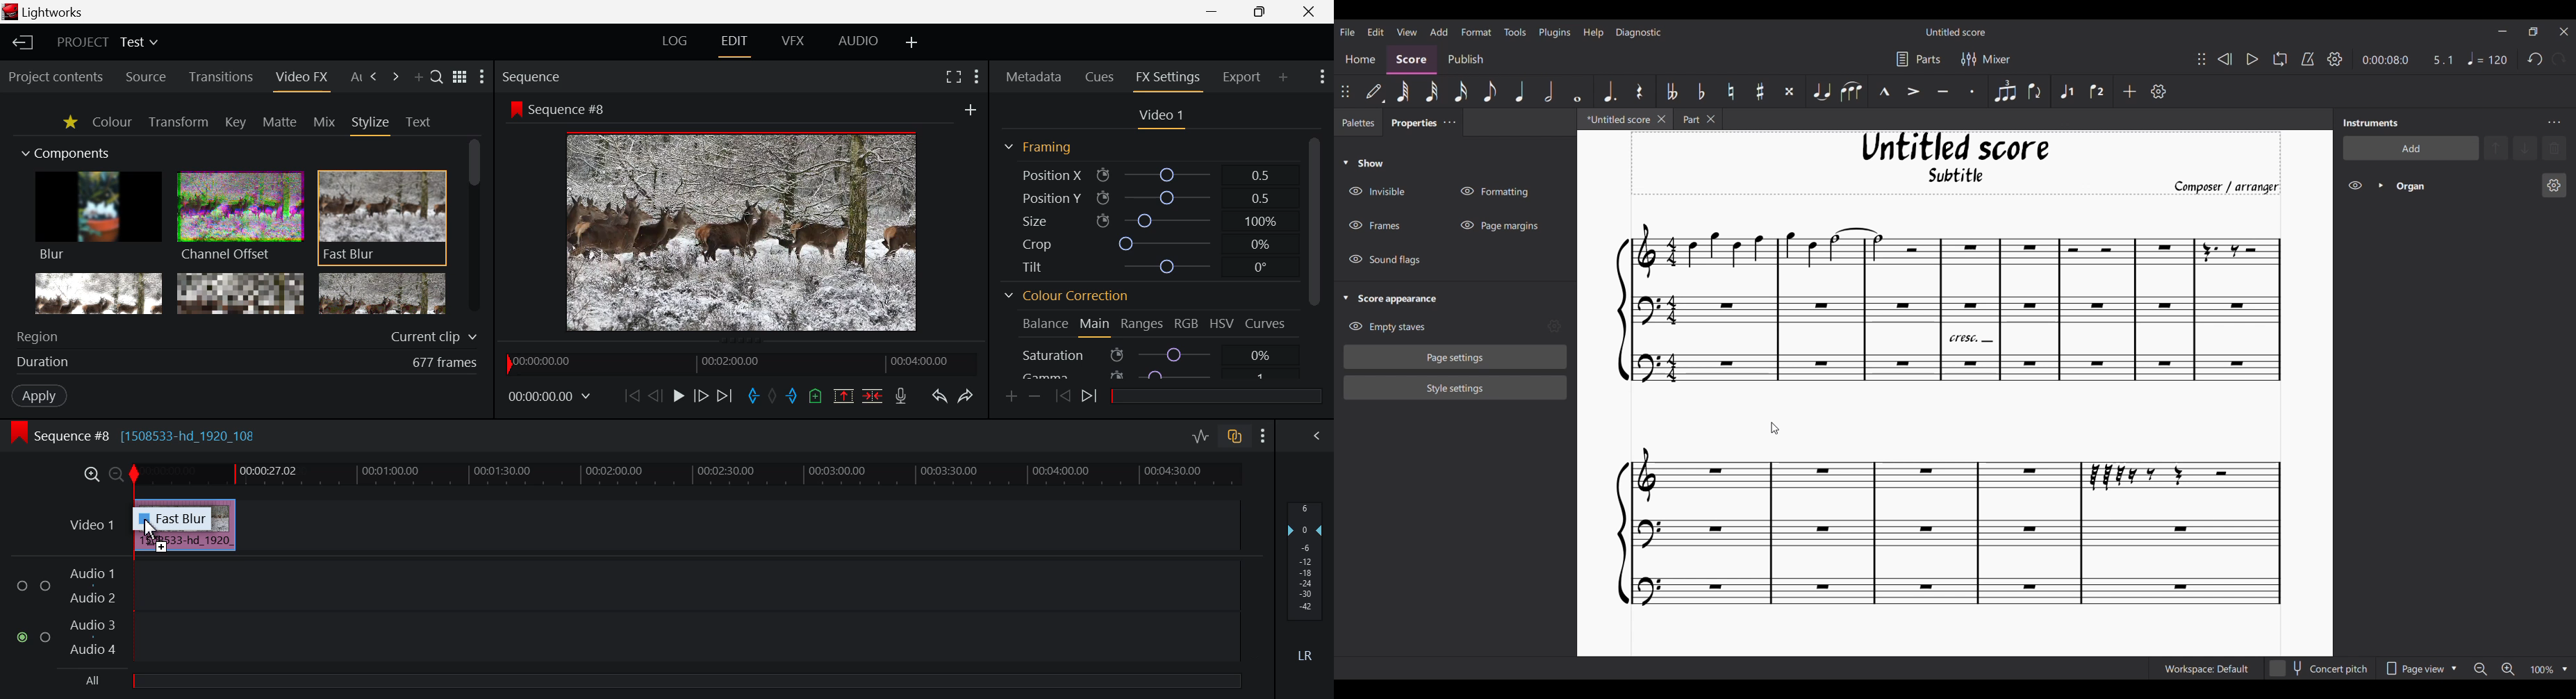 The width and height of the screenshot is (2576, 700). What do you see at coordinates (941, 397) in the screenshot?
I see `Undo` at bounding box center [941, 397].